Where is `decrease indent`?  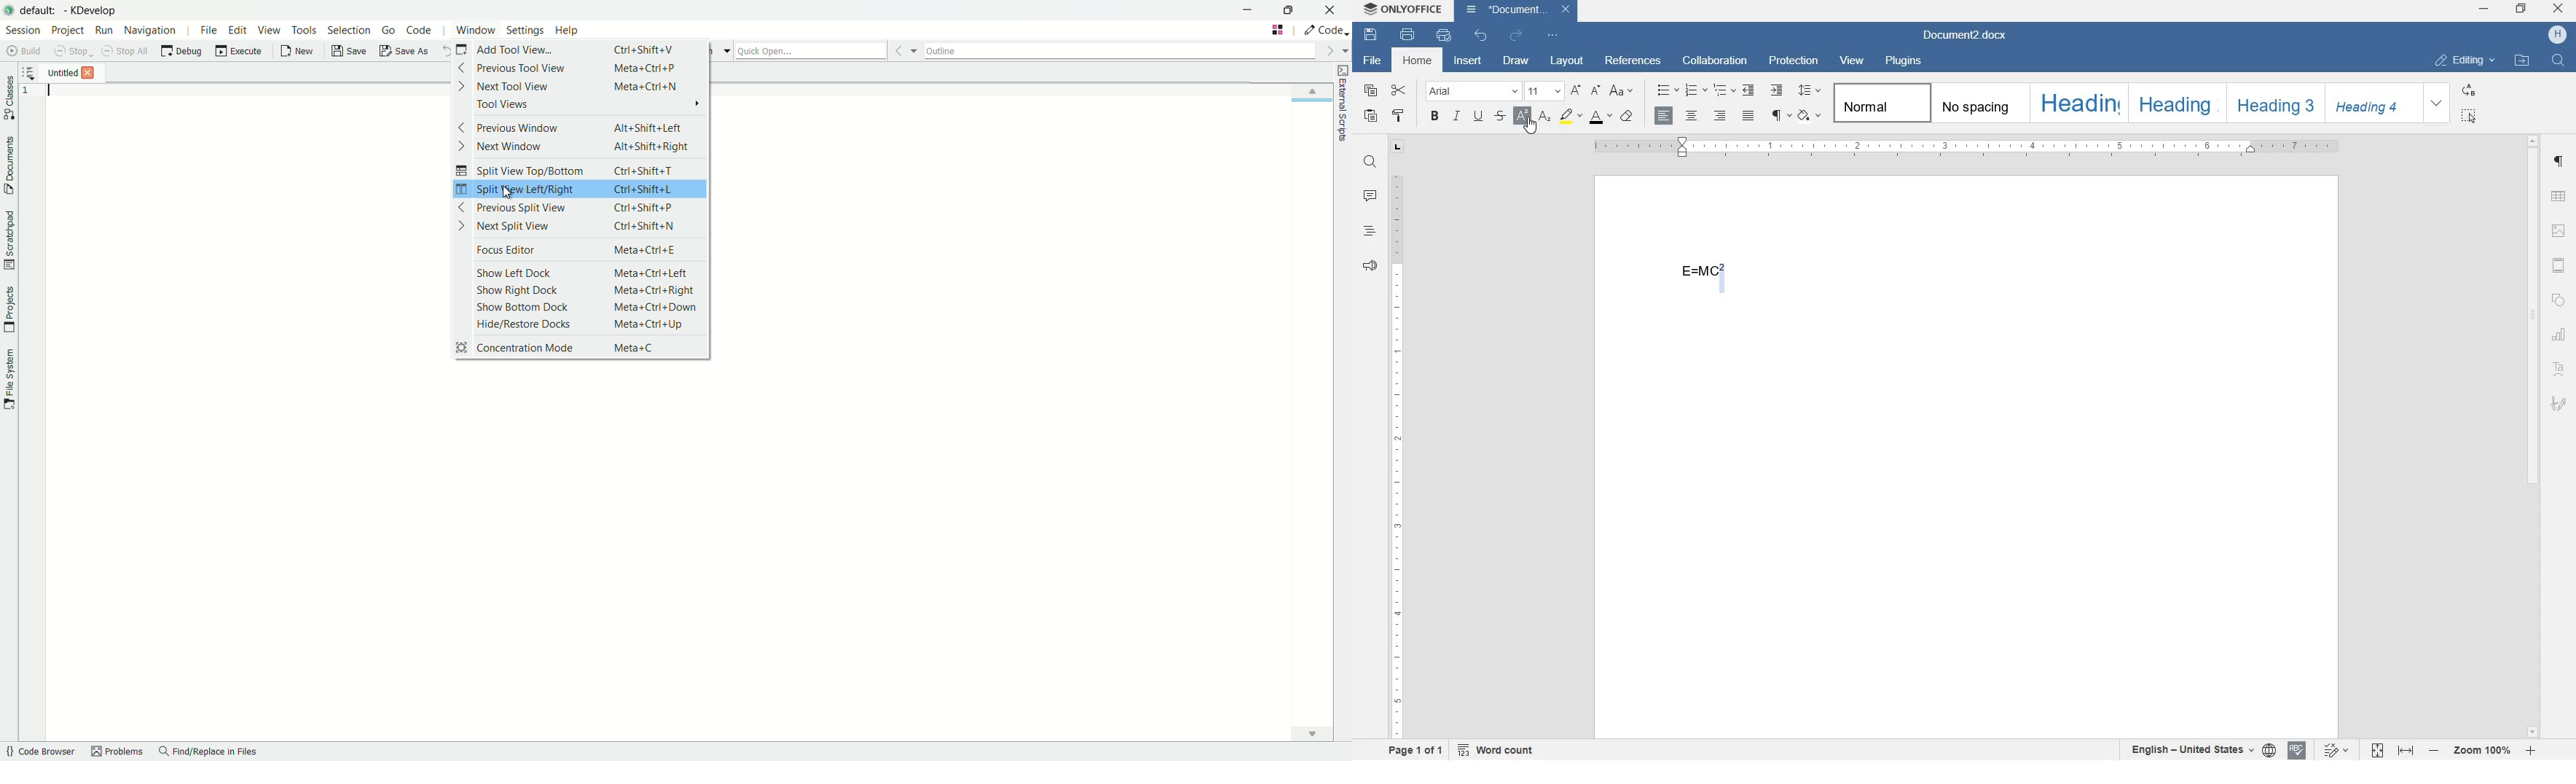
decrease indent is located at coordinates (1750, 91).